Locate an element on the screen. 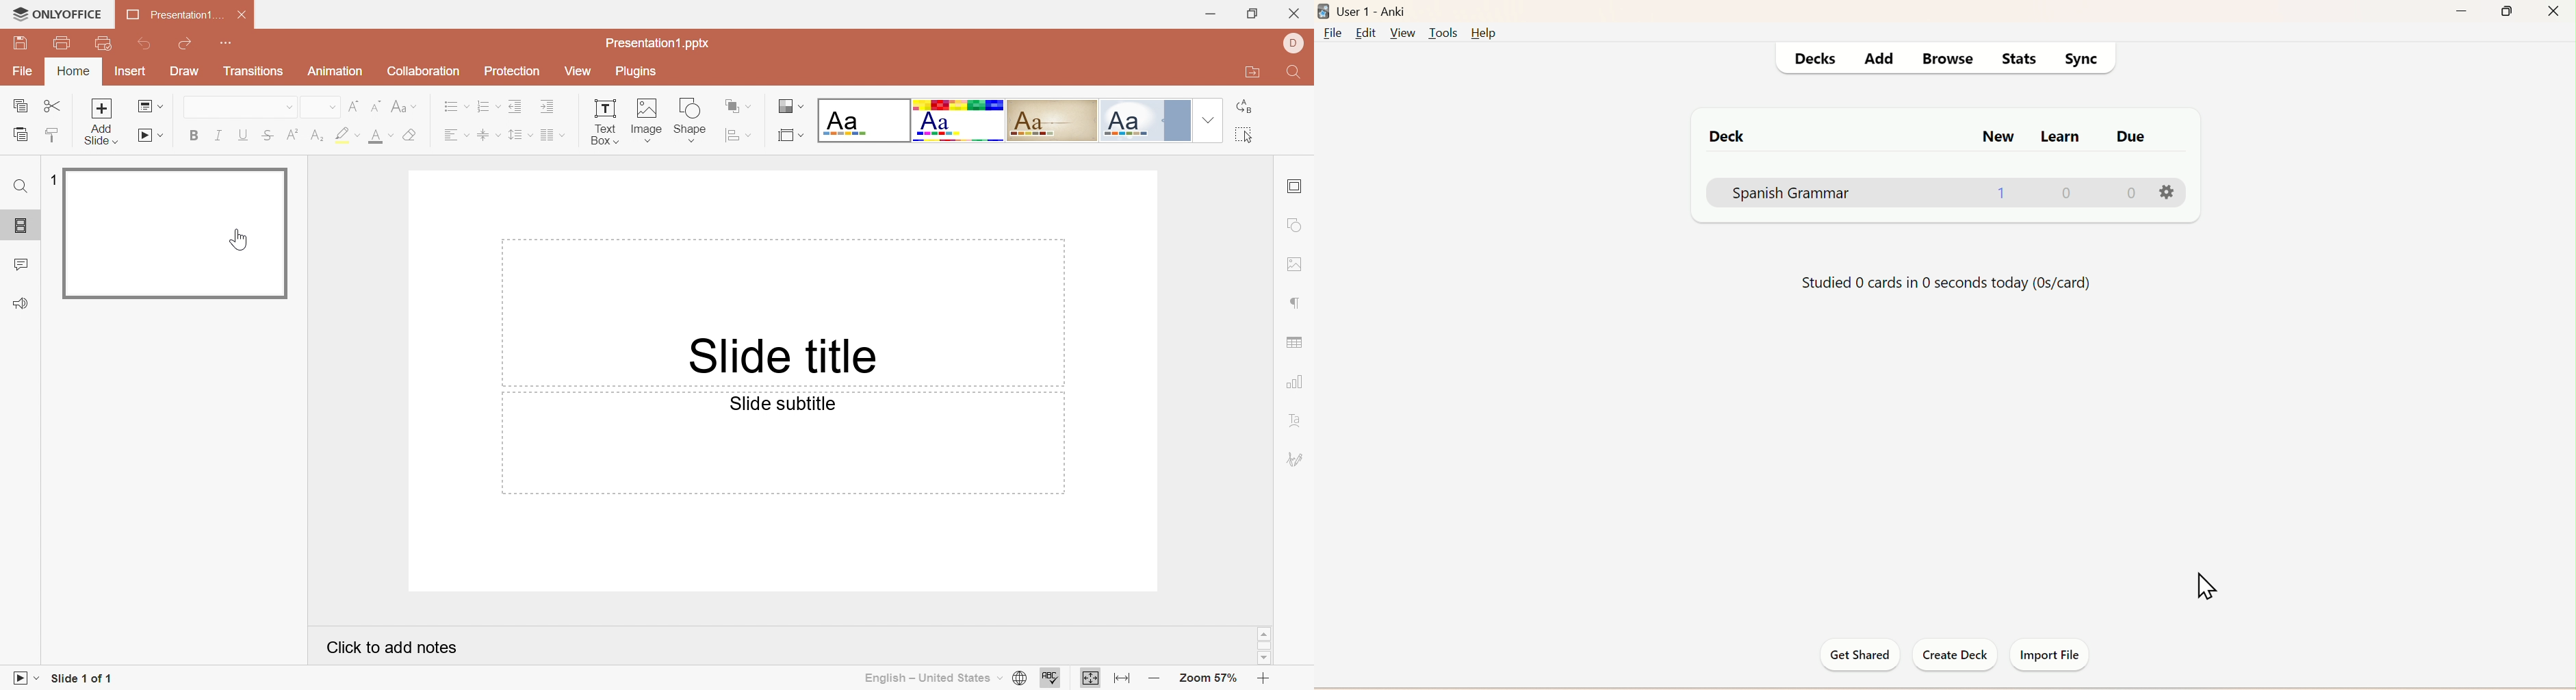 The height and width of the screenshot is (700, 2576). Undo is located at coordinates (147, 43).